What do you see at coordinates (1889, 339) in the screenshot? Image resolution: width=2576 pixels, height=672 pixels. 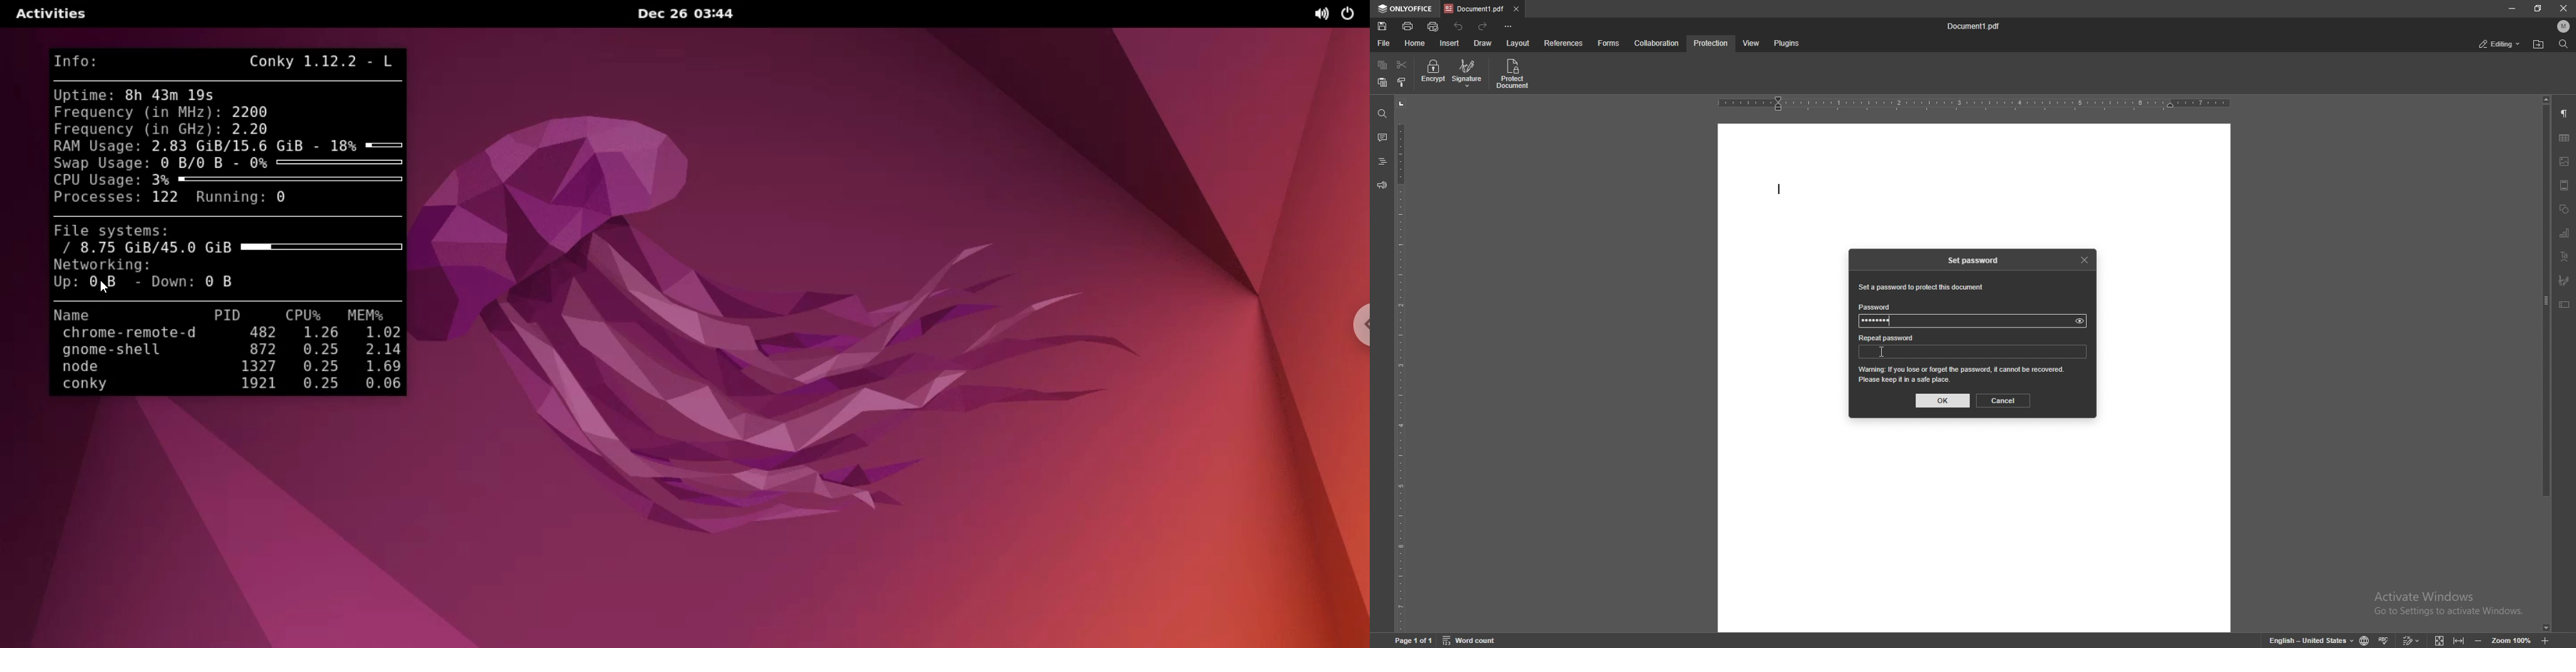 I see `repeat password` at bounding box center [1889, 339].